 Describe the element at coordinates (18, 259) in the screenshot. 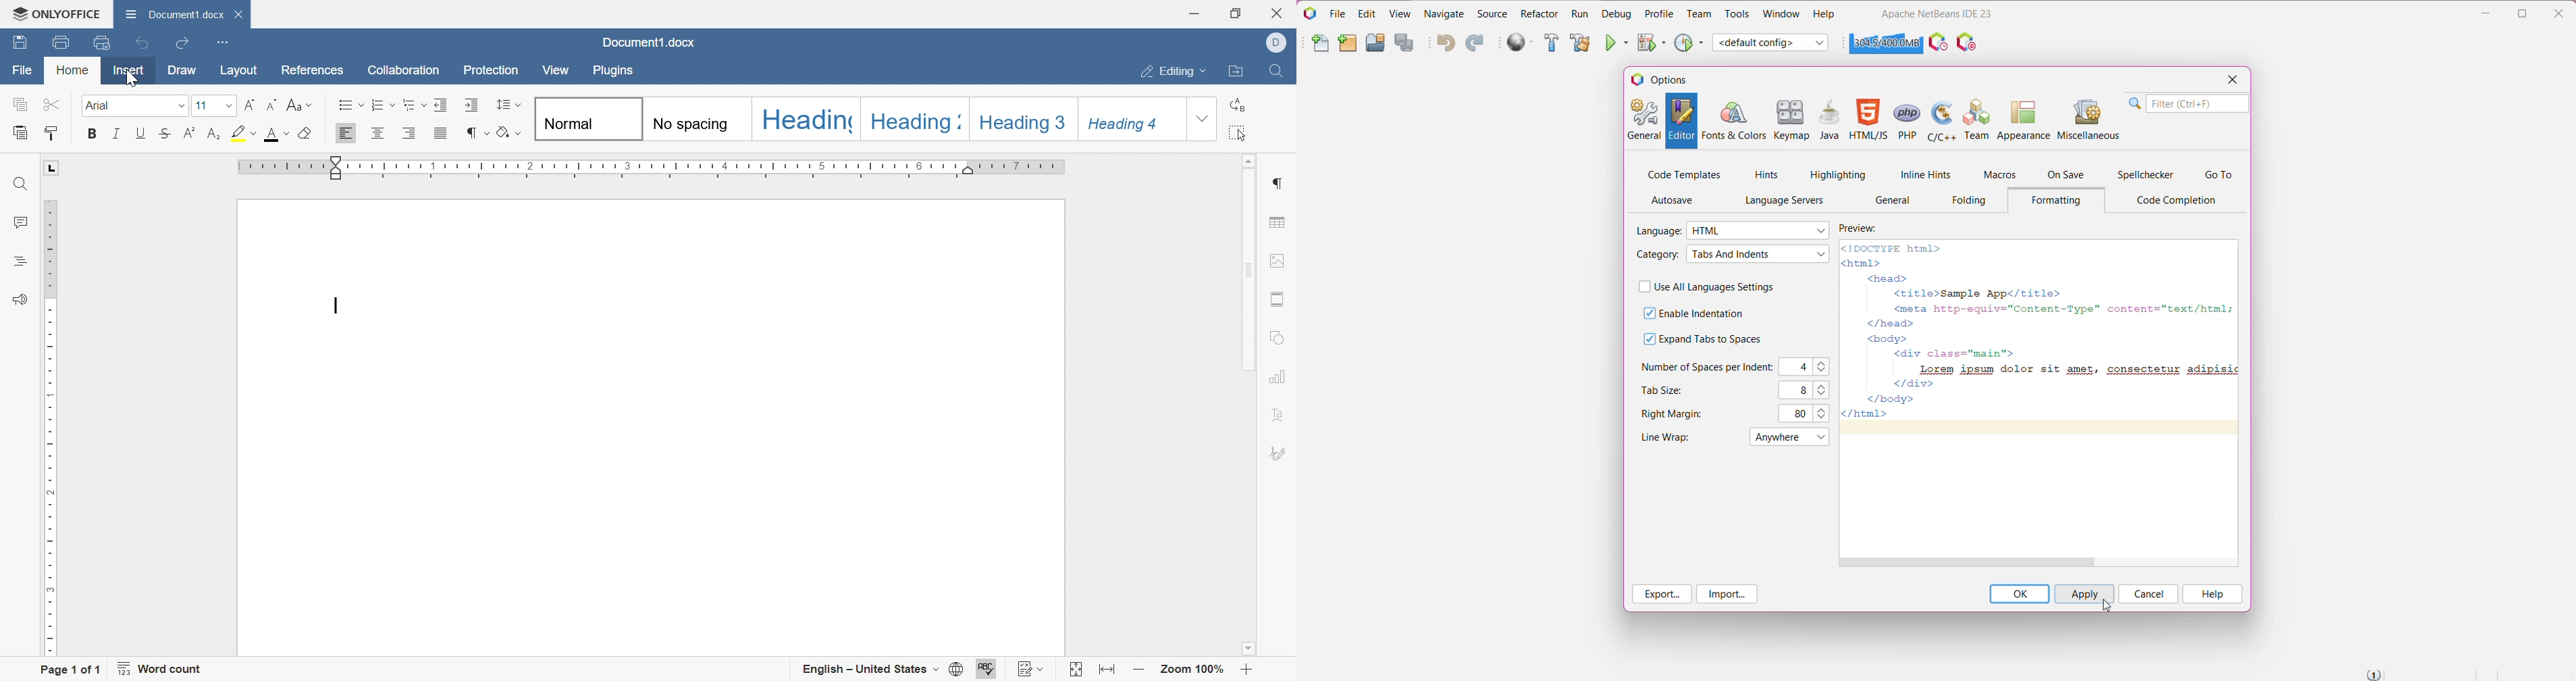

I see `Heading` at that location.